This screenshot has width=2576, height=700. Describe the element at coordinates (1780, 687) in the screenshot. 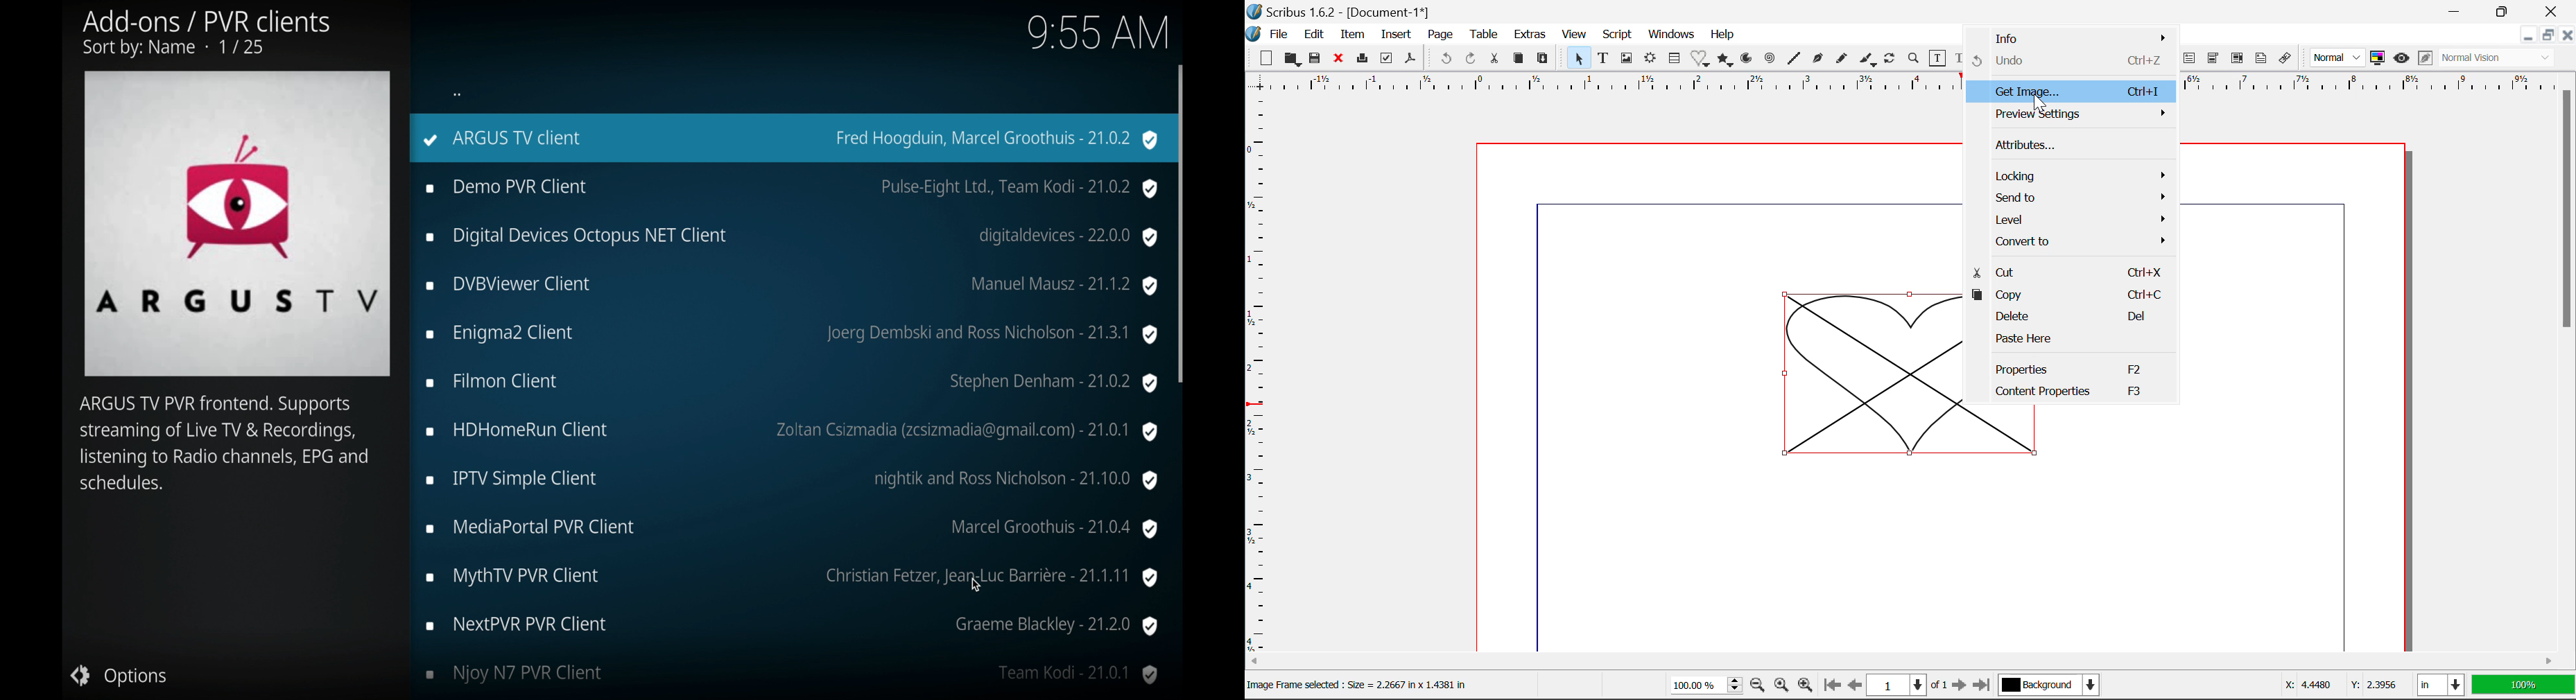

I see `Zoom to 100%` at that location.